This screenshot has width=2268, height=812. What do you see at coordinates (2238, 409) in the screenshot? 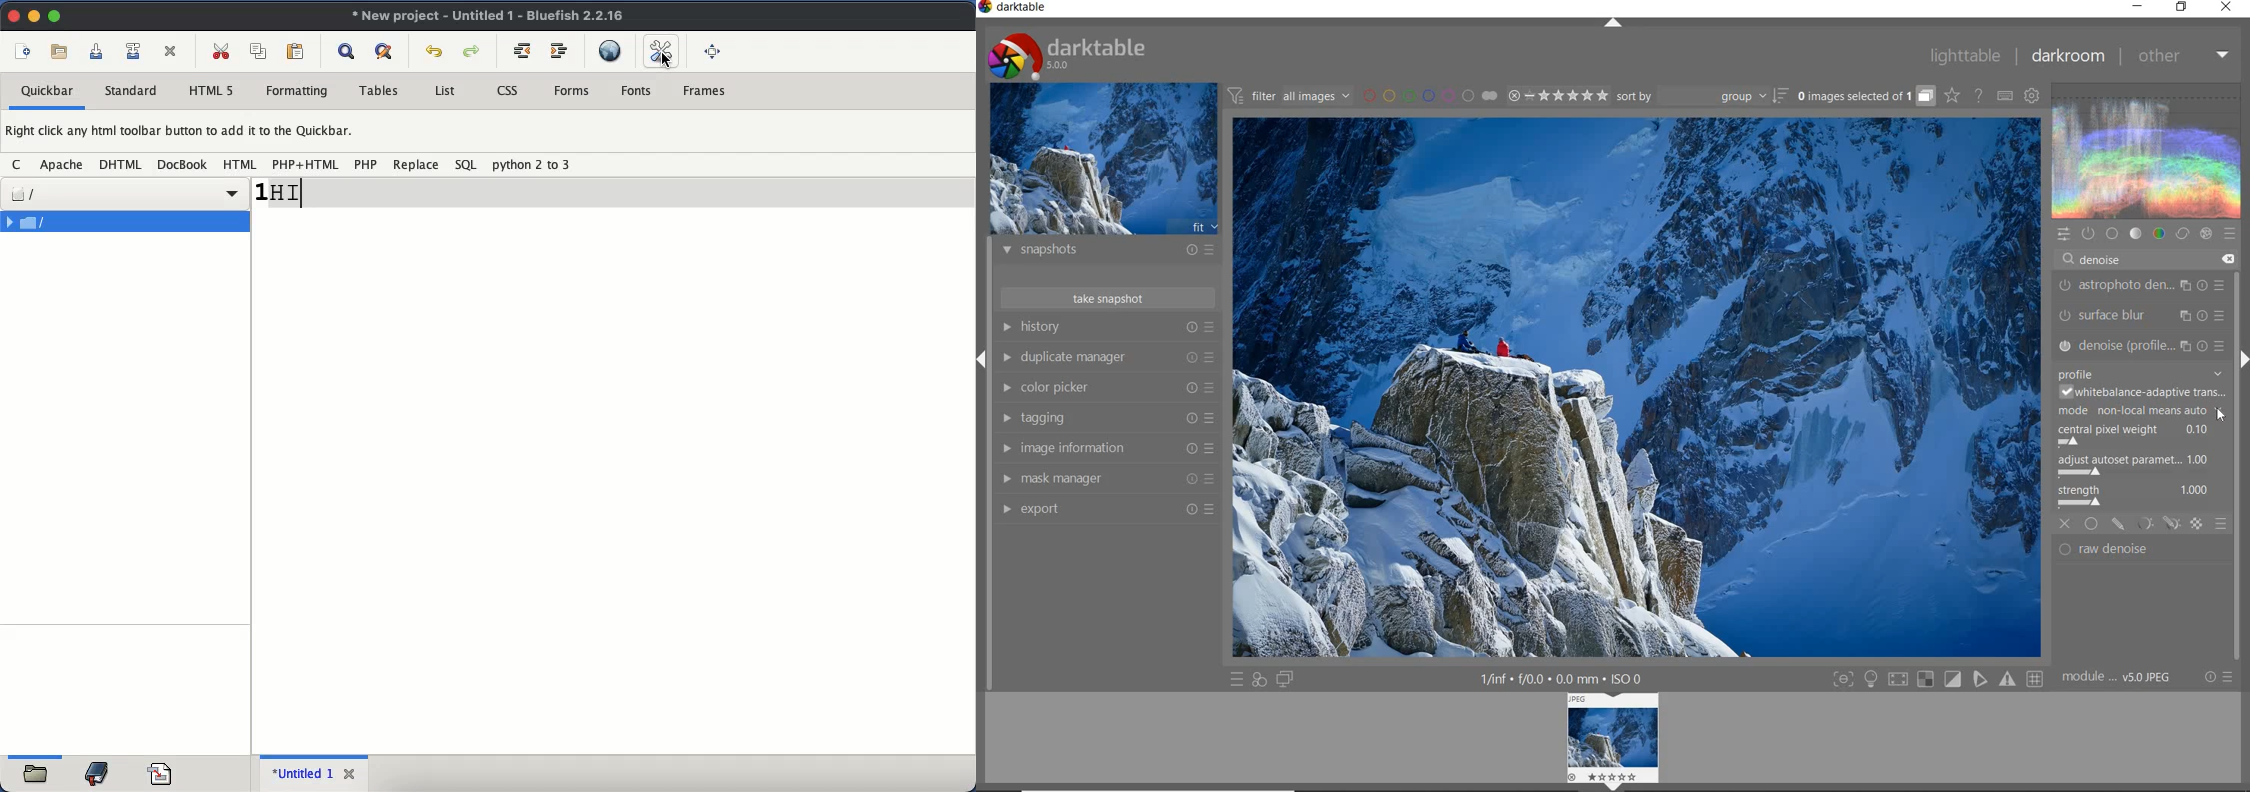
I see `scrollbar` at bounding box center [2238, 409].